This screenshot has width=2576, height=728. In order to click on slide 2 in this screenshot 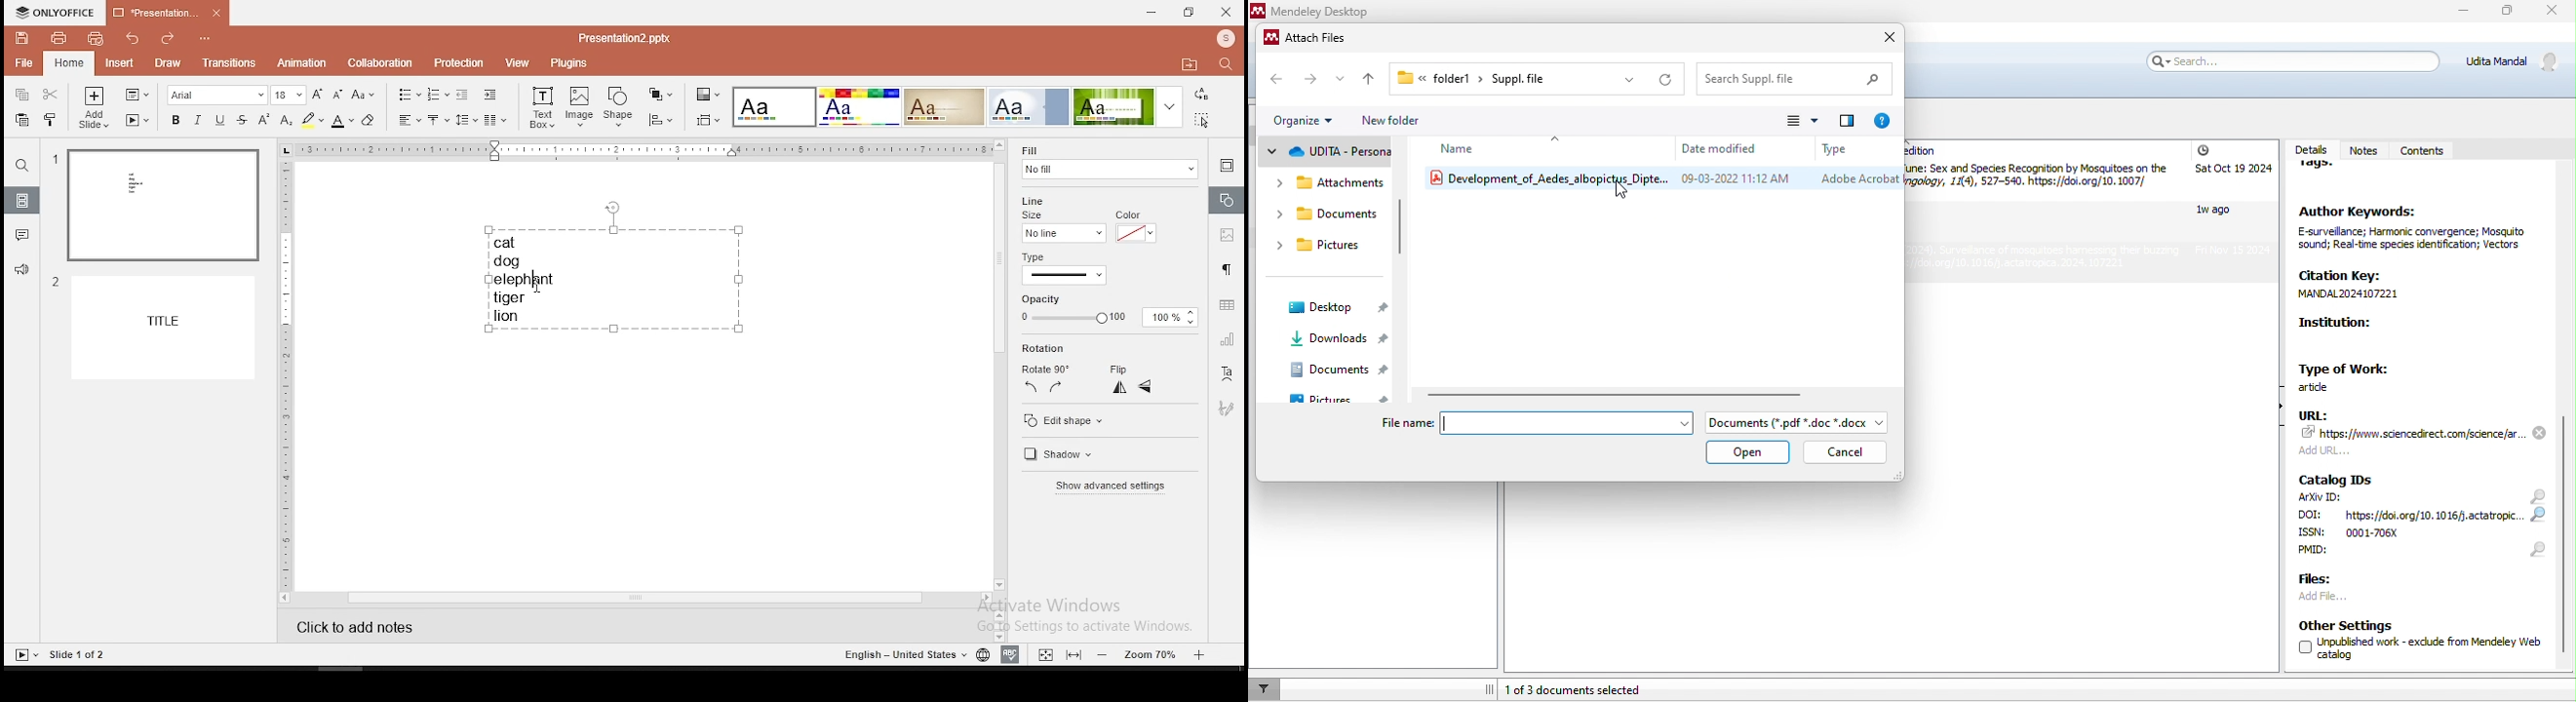, I will do `click(153, 327)`.